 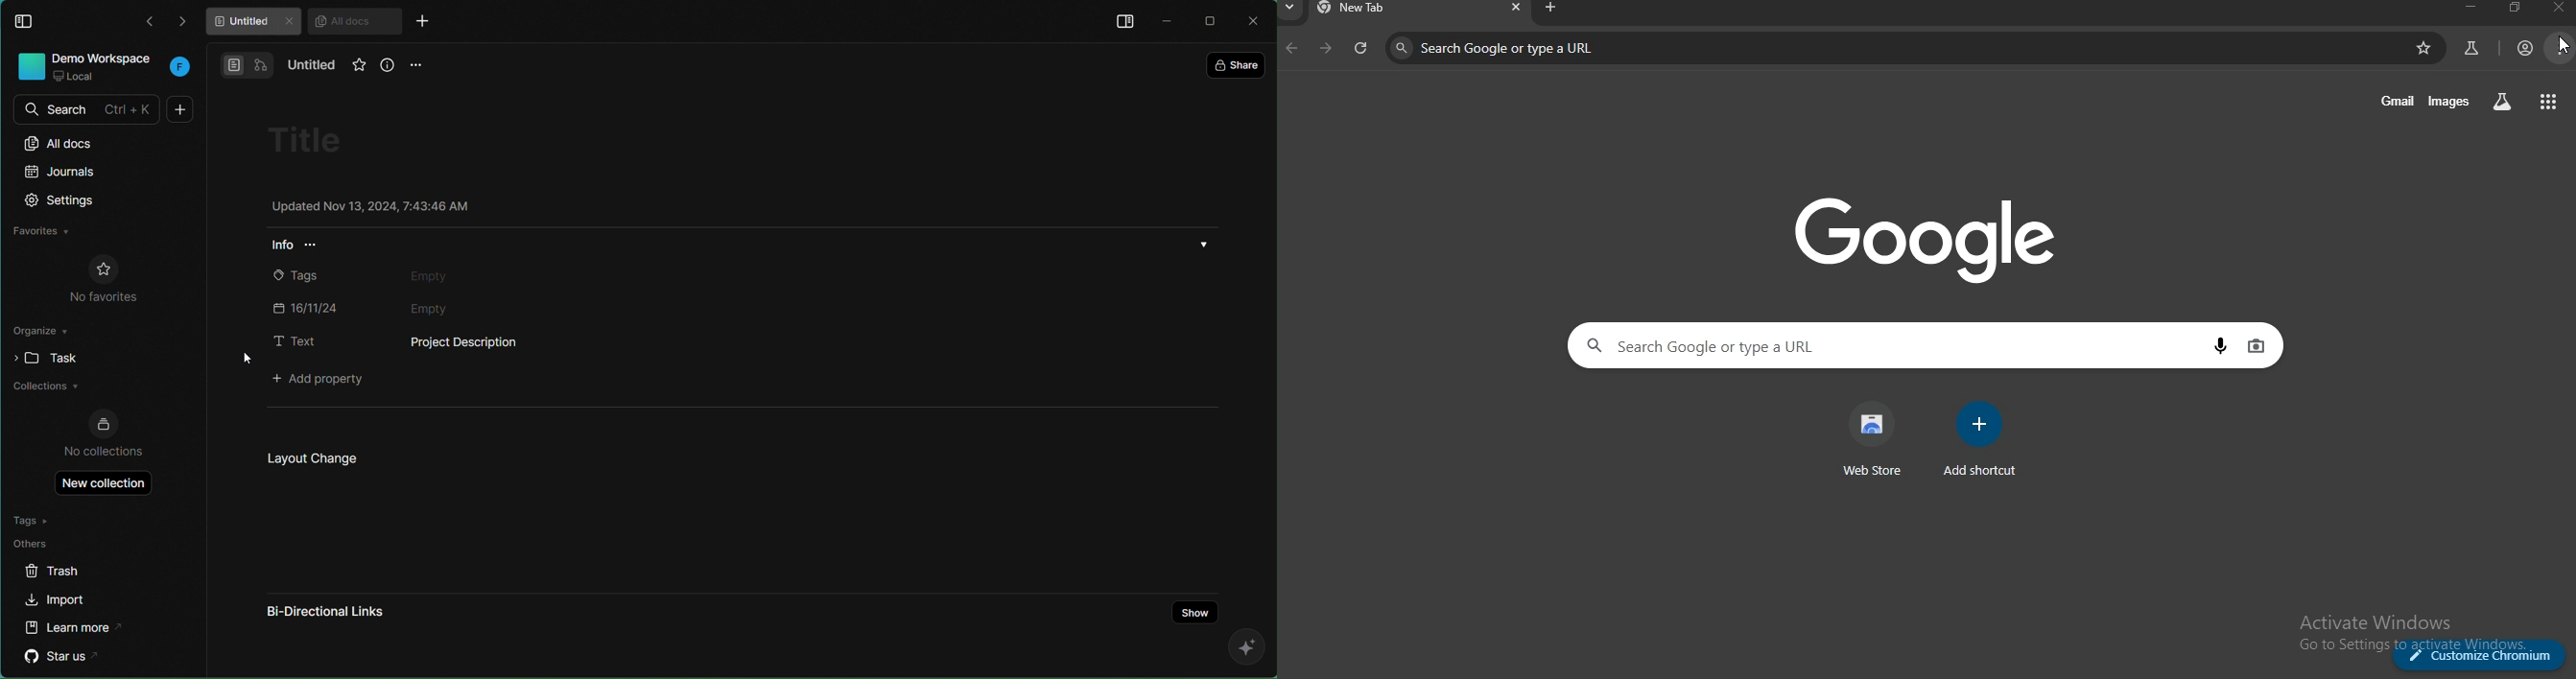 What do you see at coordinates (304, 248) in the screenshot?
I see `Info` at bounding box center [304, 248].